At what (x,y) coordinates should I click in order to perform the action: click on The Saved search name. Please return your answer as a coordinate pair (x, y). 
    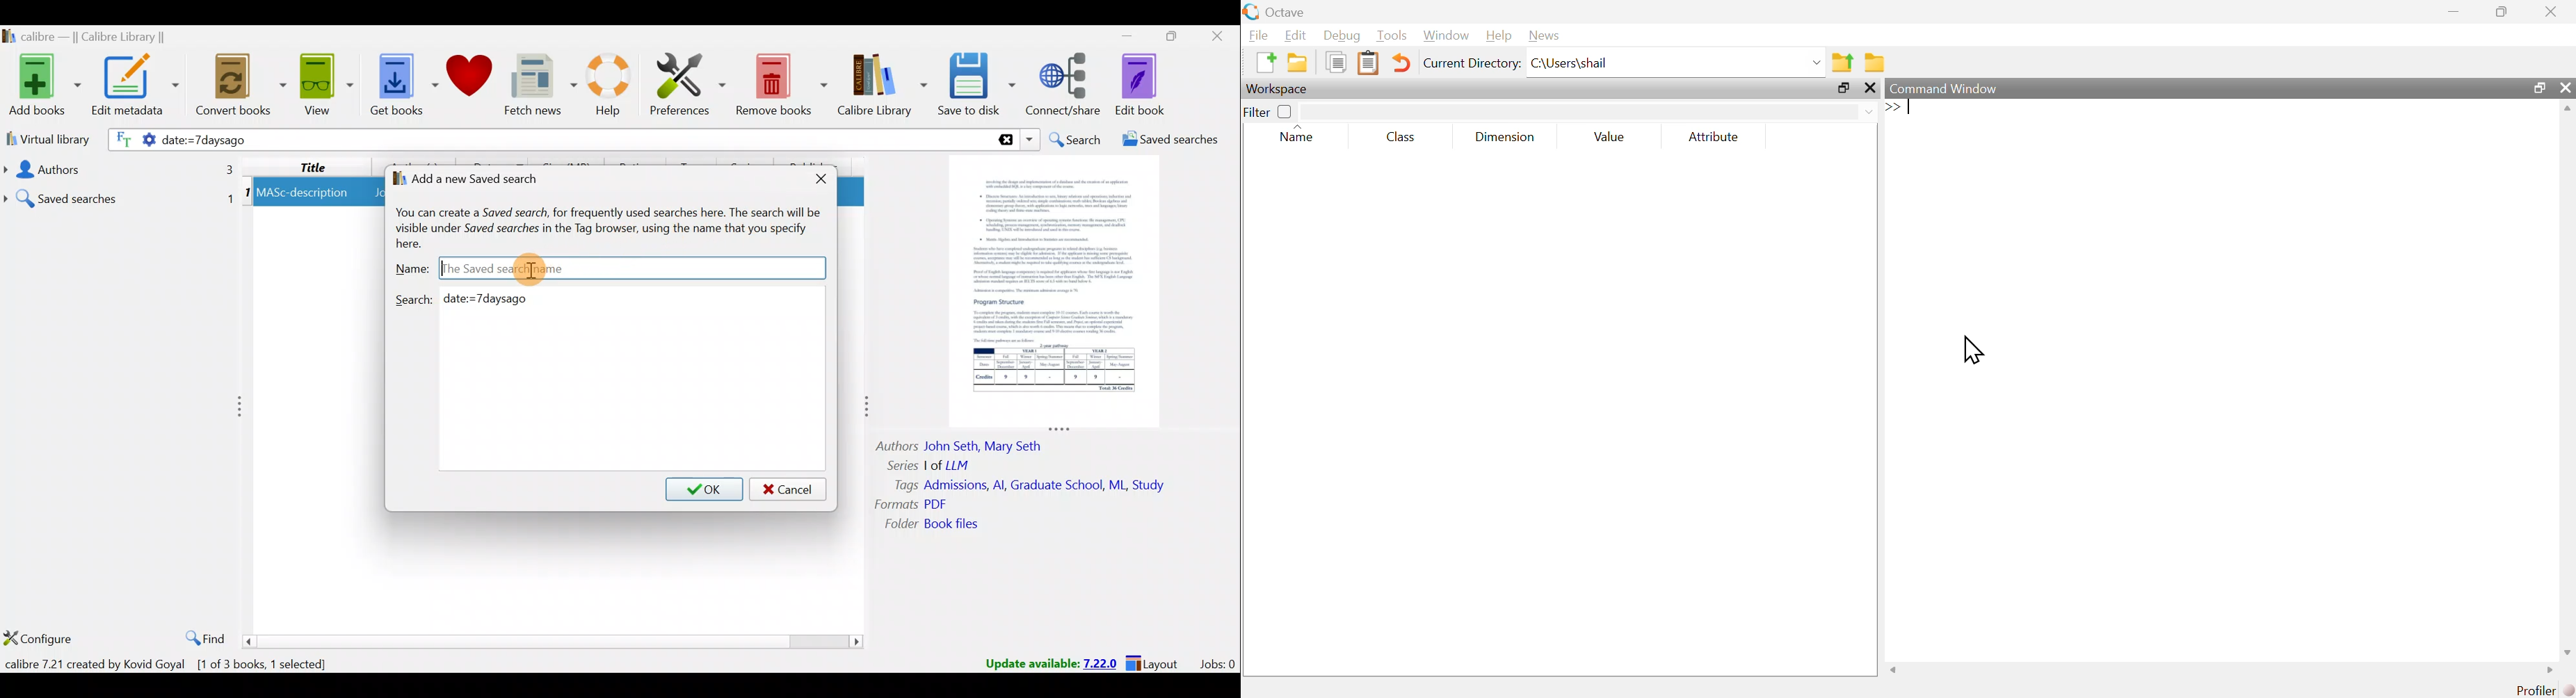
    Looking at the image, I should click on (621, 268).